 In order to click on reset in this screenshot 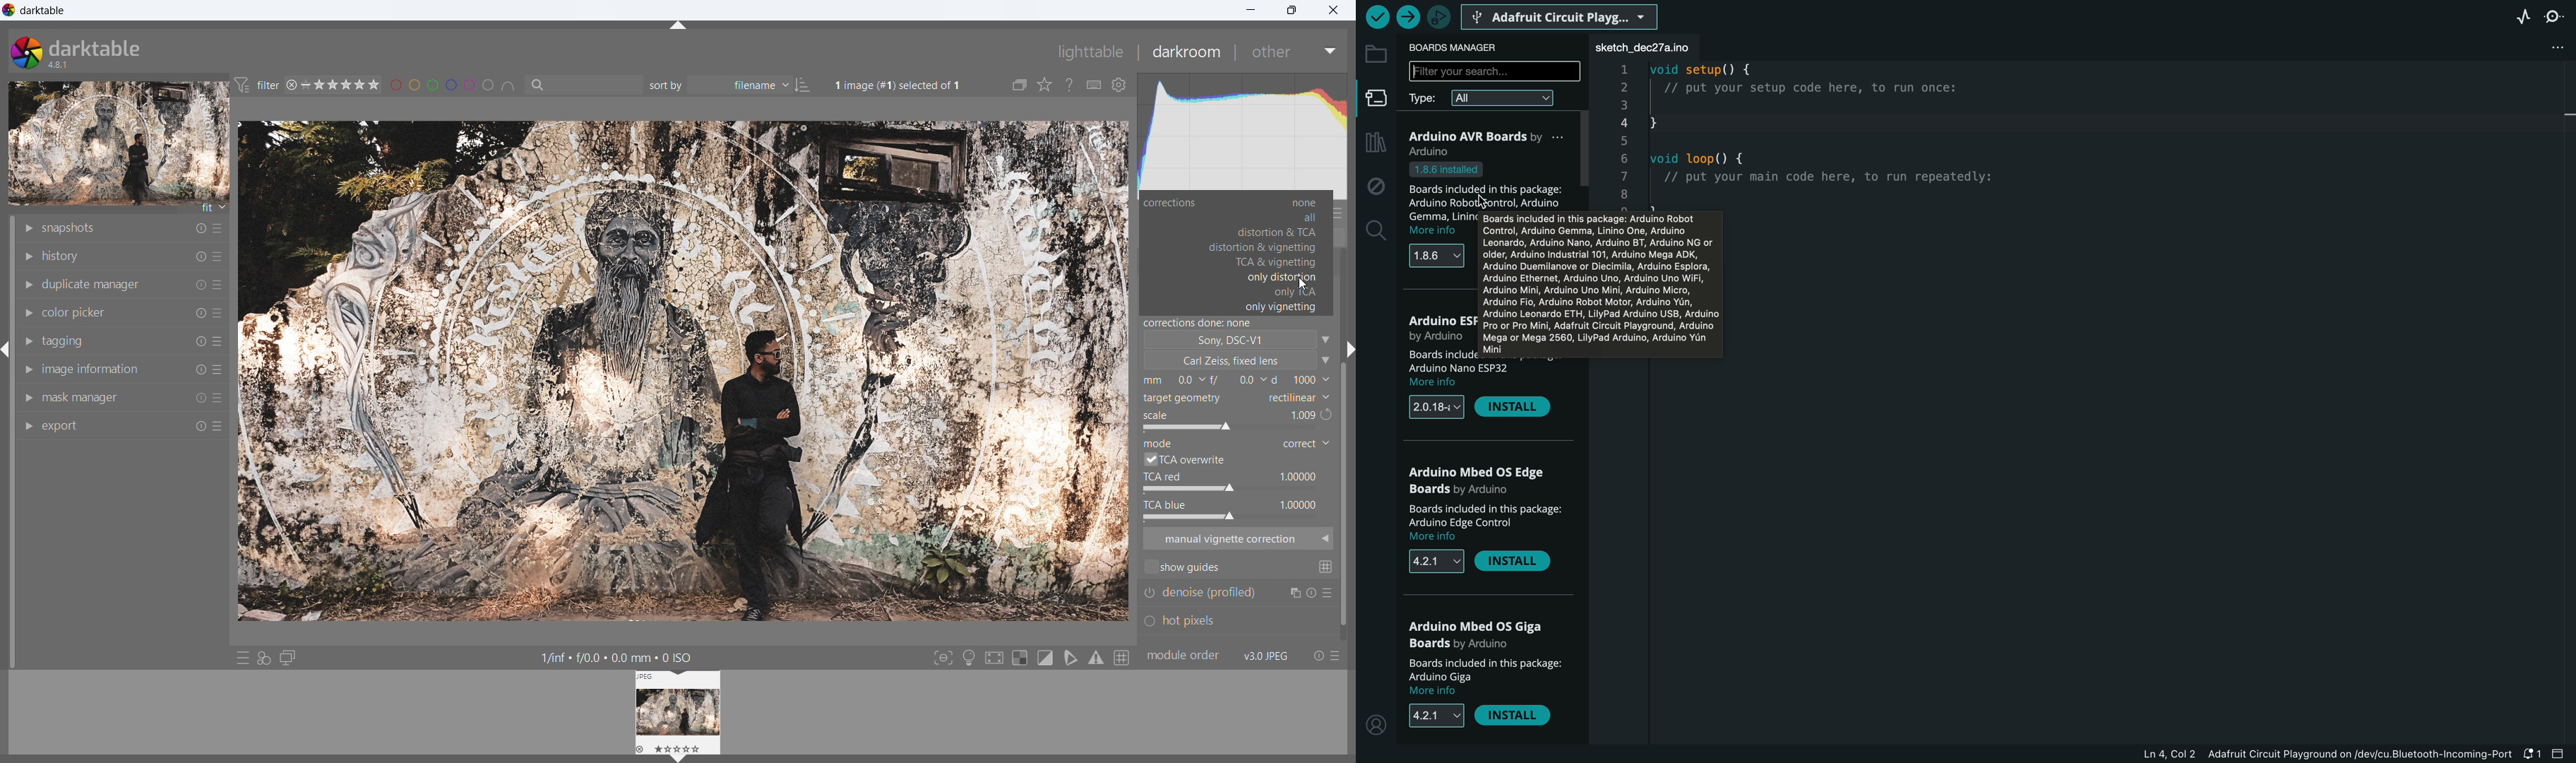, I will do `click(196, 313)`.